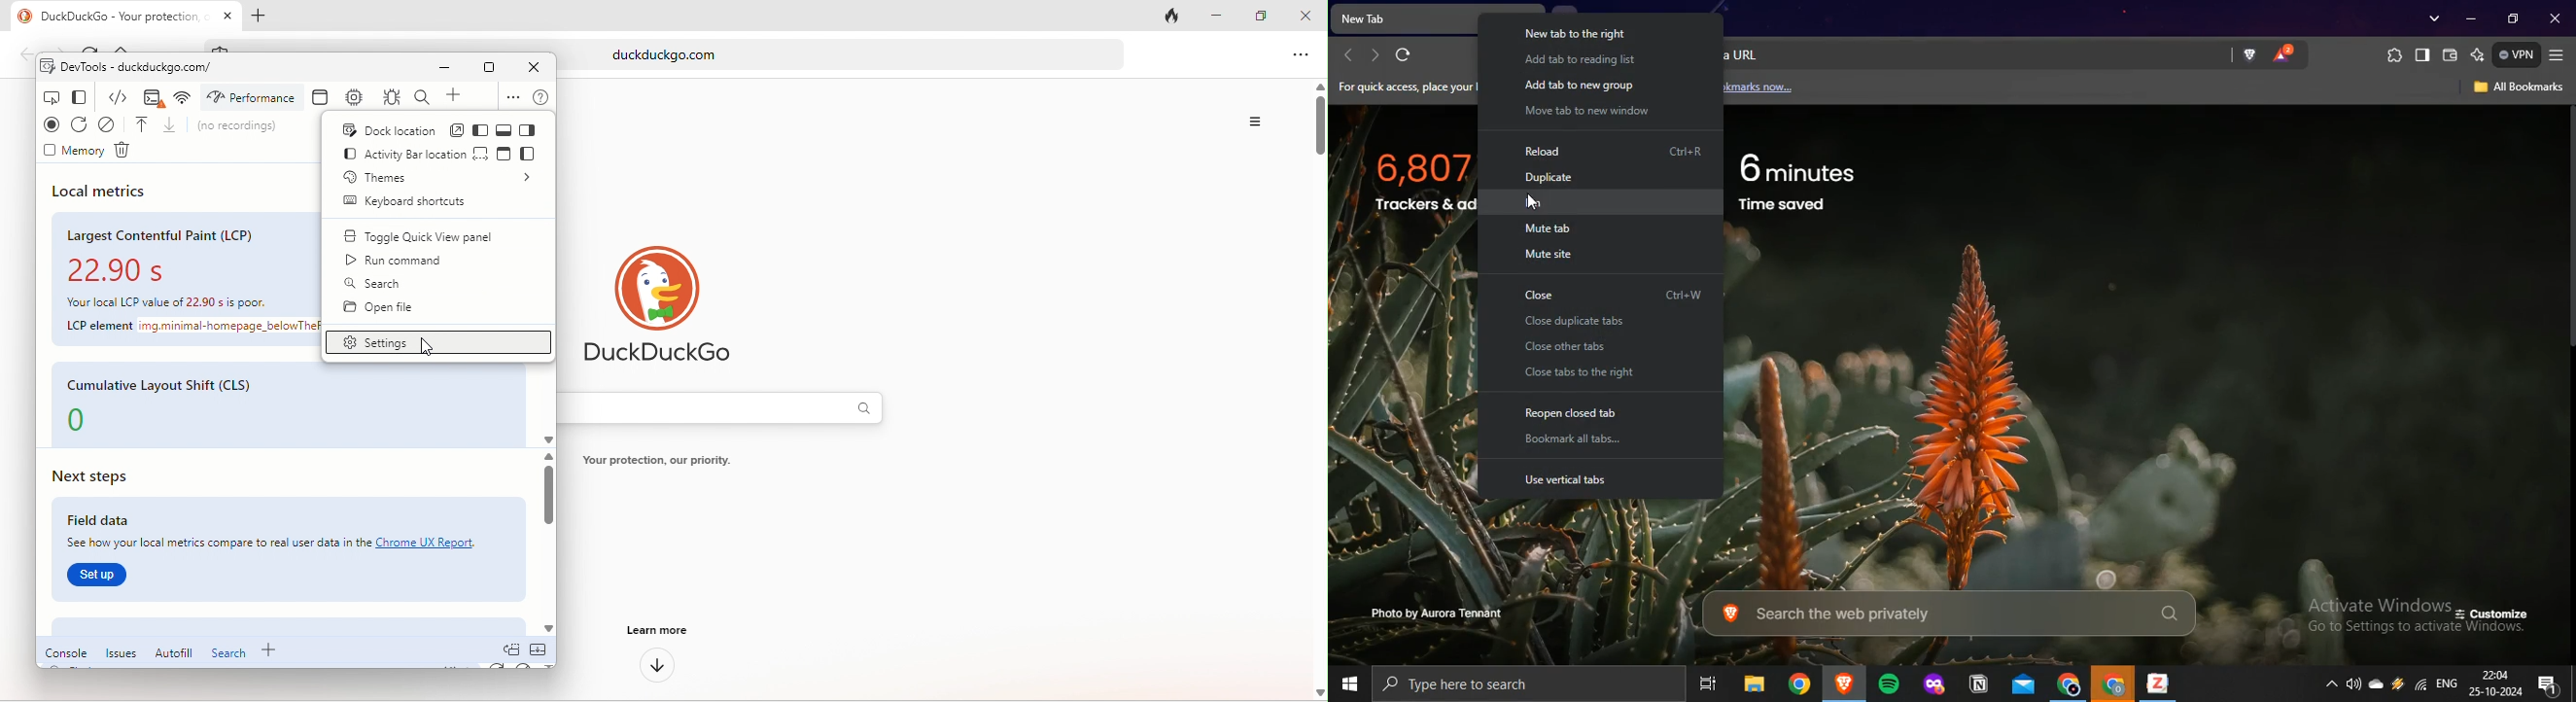  Describe the element at coordinates (1218, 17) in the screenshot. I see `minimize` at that location.